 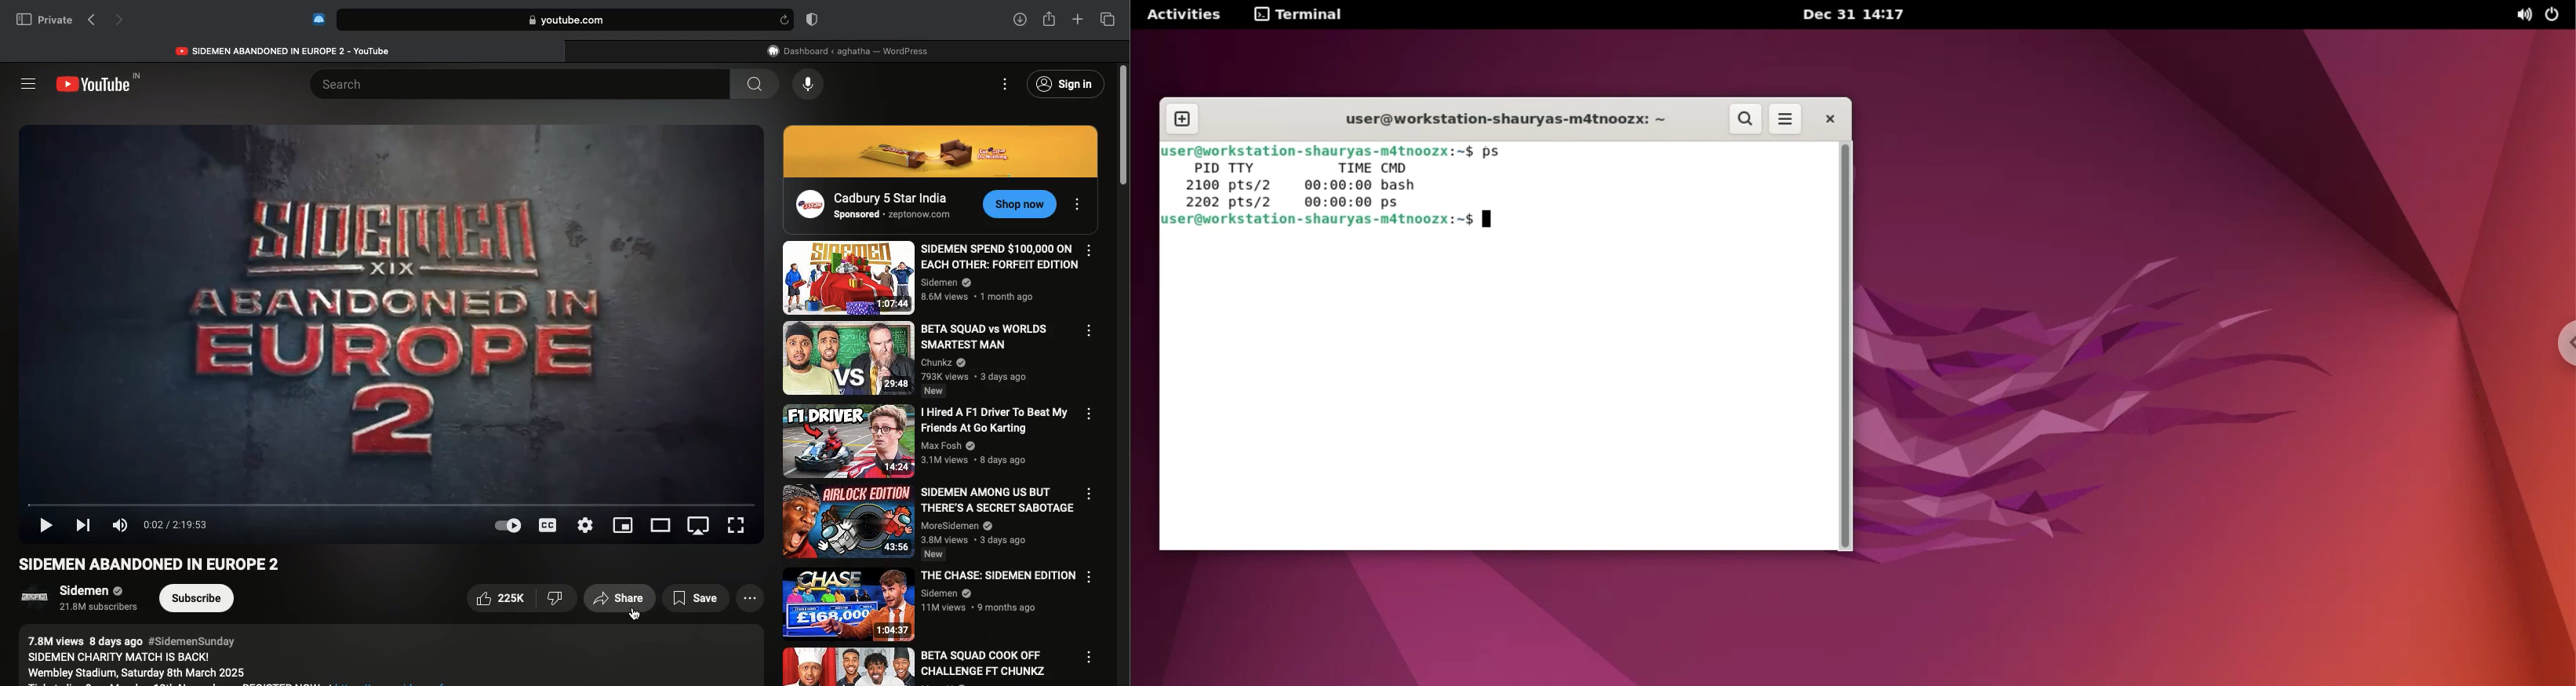 What do you see at coordinates (392, 314) in the screenshot?
I see `Videos` at bounding box center [392, 314].